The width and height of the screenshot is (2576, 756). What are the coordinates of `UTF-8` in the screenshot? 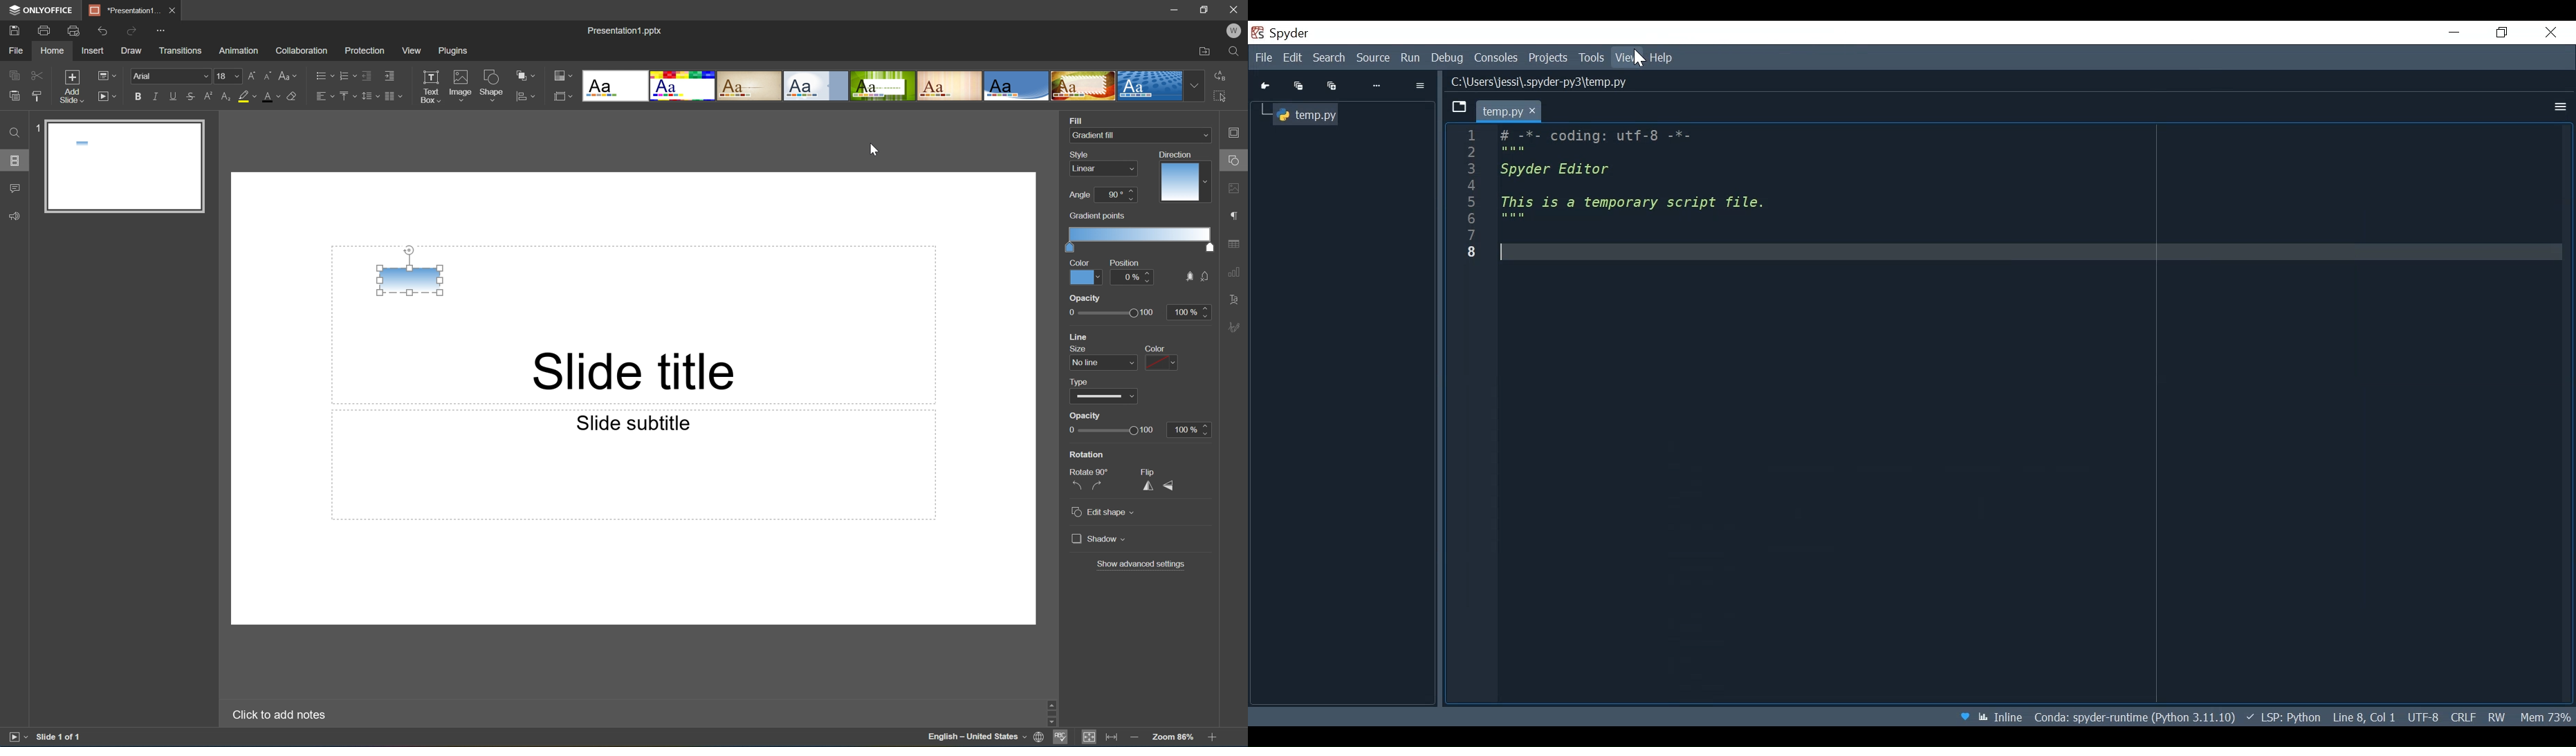 It's located at (2424, 717).